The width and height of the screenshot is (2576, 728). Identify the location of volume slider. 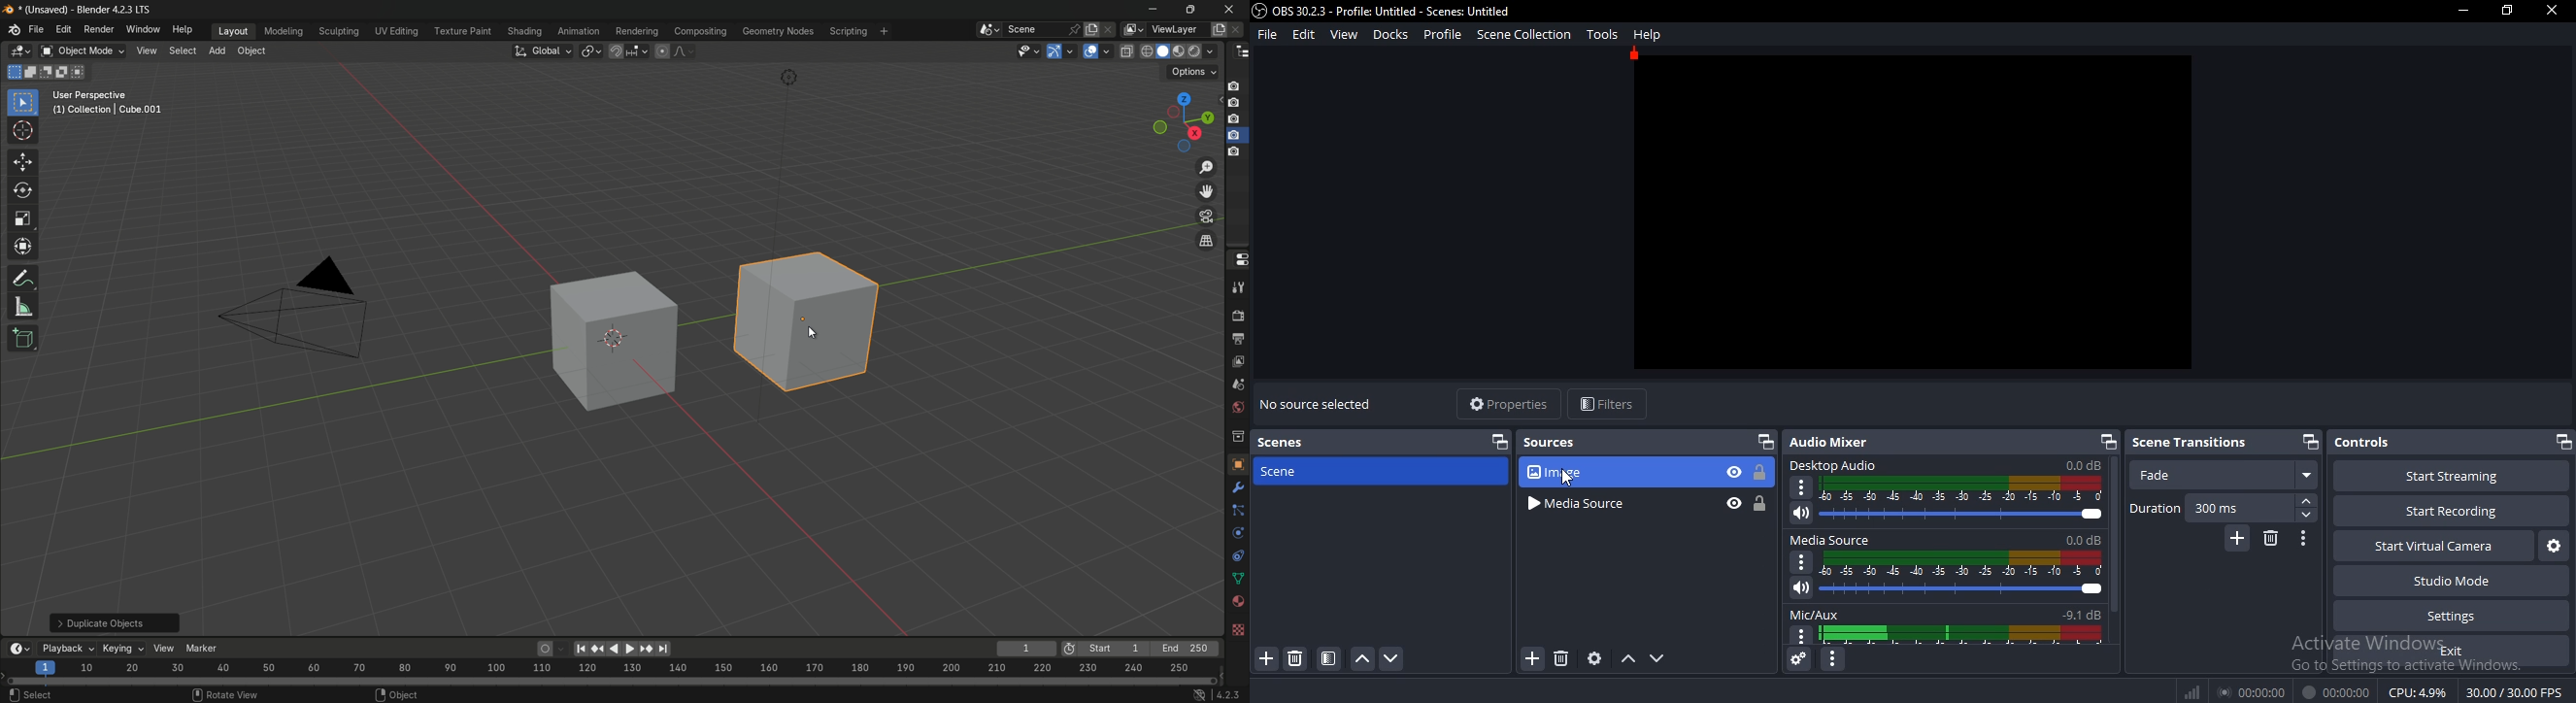
(1948, 589).